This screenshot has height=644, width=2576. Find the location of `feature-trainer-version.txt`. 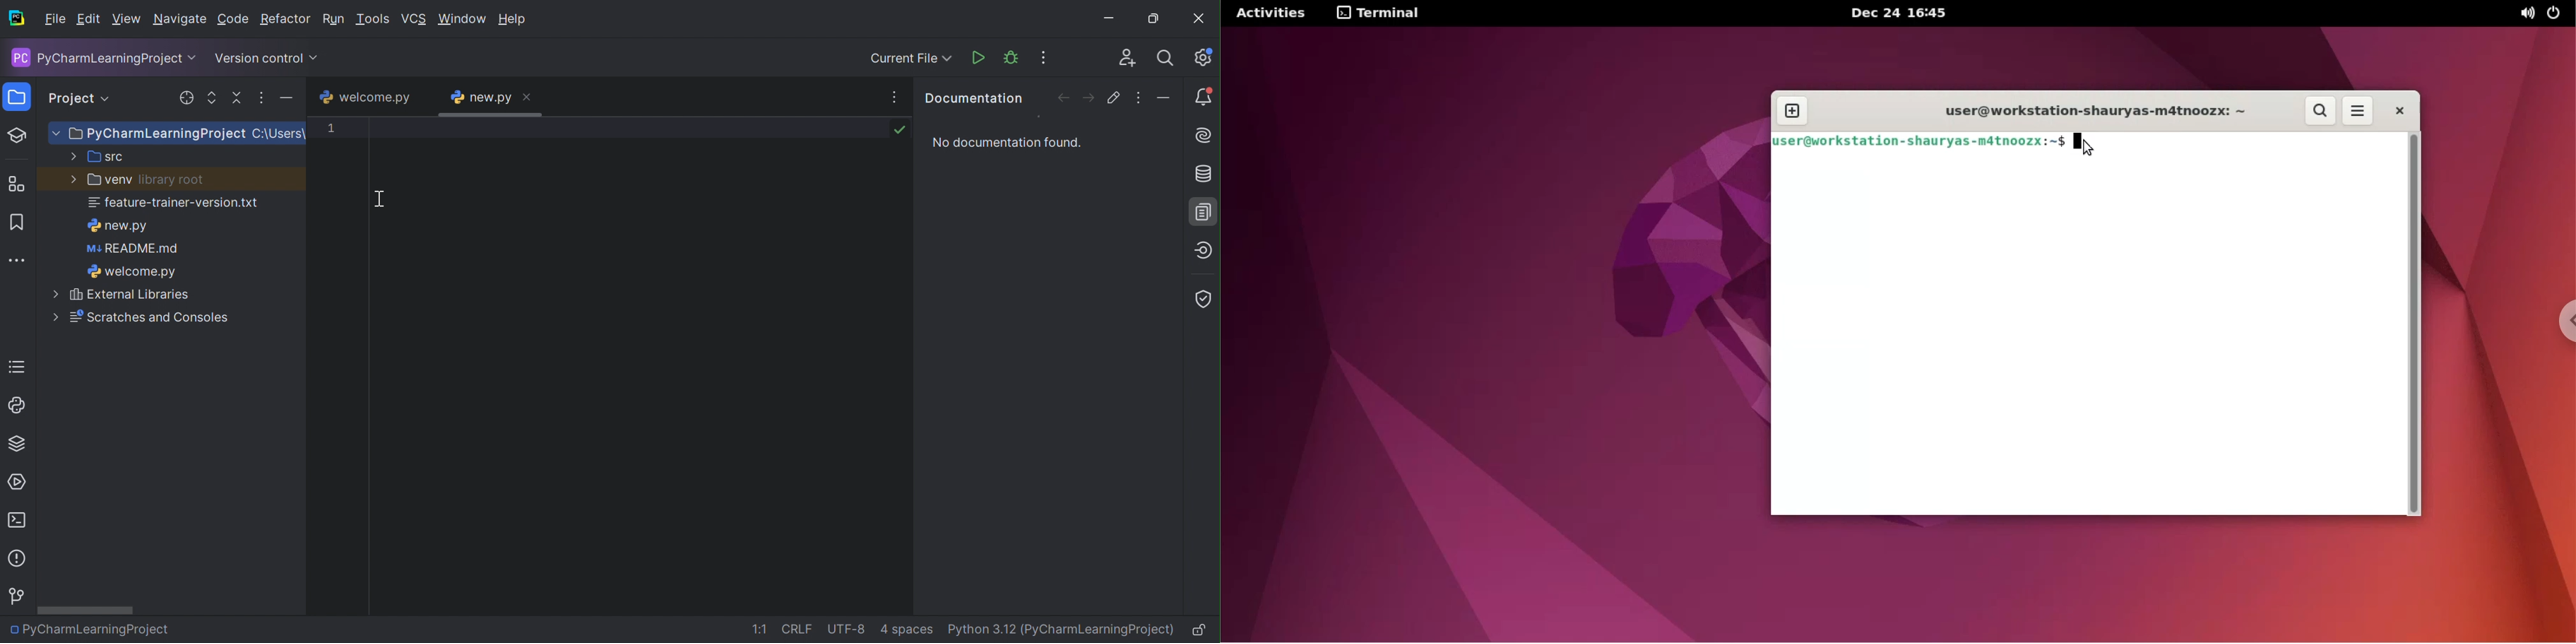

feature-trainer-version.txt is located at coordinates (175, 204).